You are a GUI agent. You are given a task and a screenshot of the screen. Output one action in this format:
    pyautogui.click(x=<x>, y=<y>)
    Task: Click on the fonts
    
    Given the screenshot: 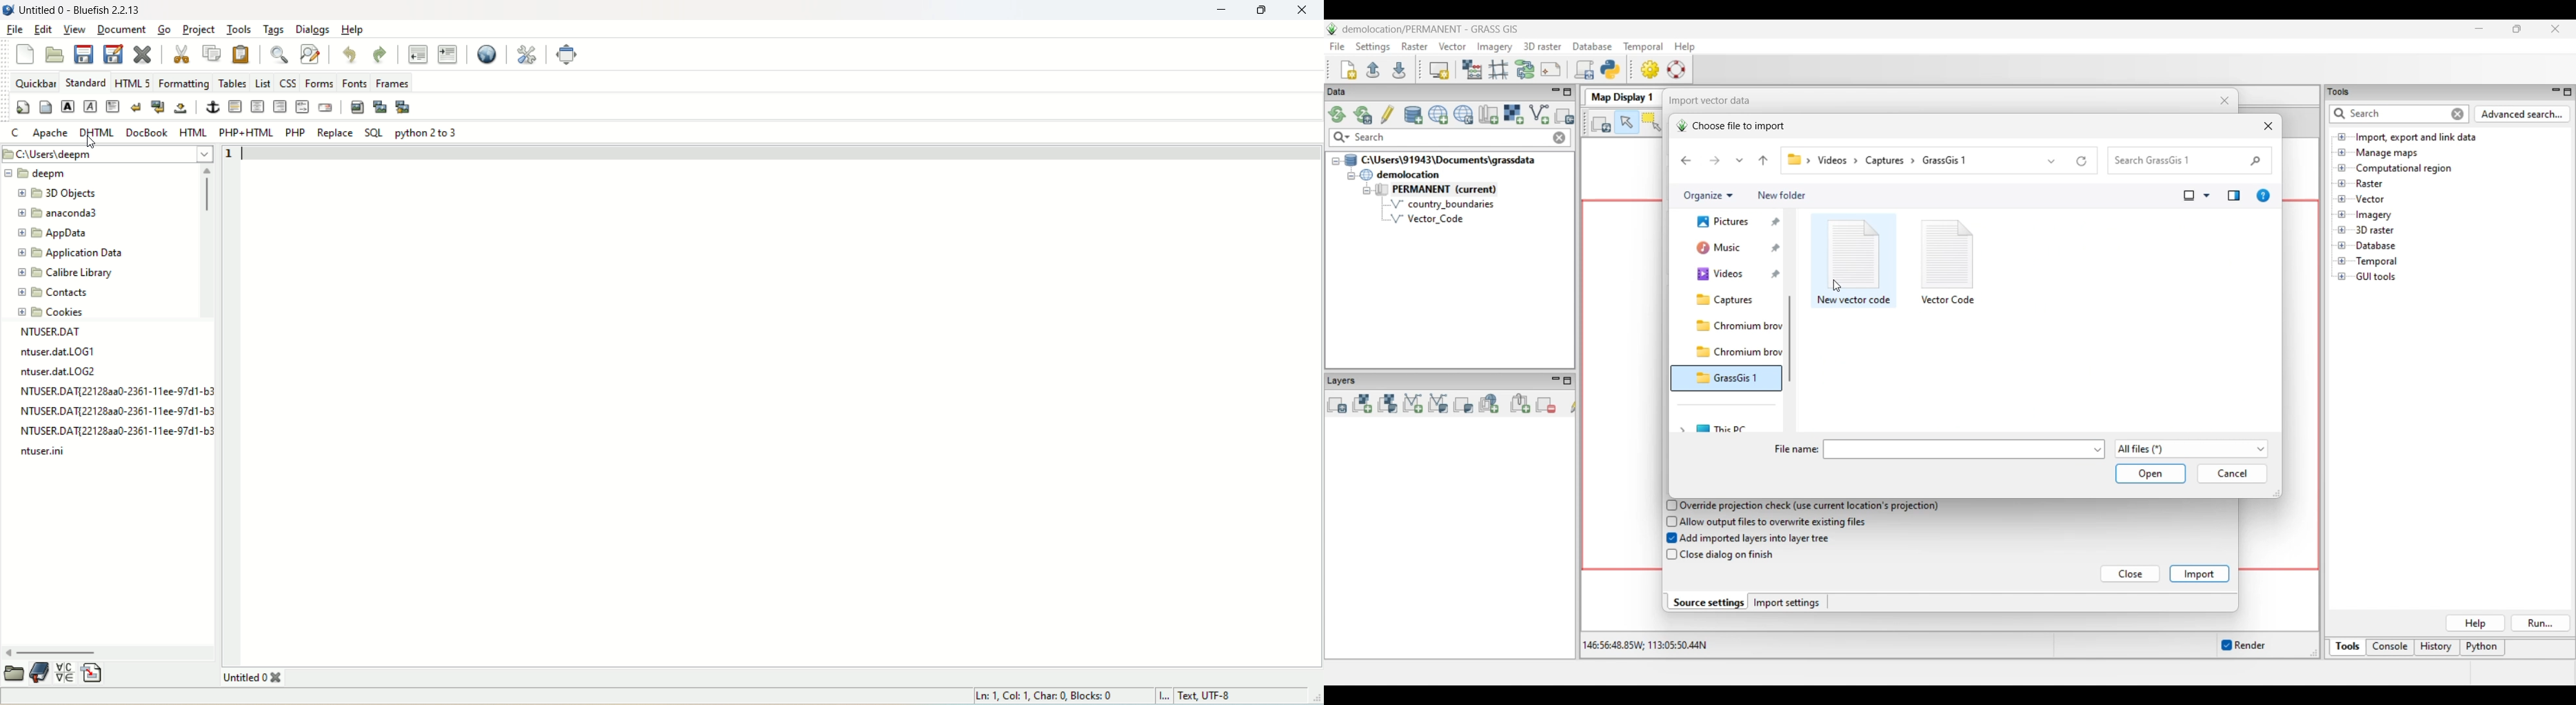 What is the action you would take?
    pyautogui.click(x=357, y=82)
    